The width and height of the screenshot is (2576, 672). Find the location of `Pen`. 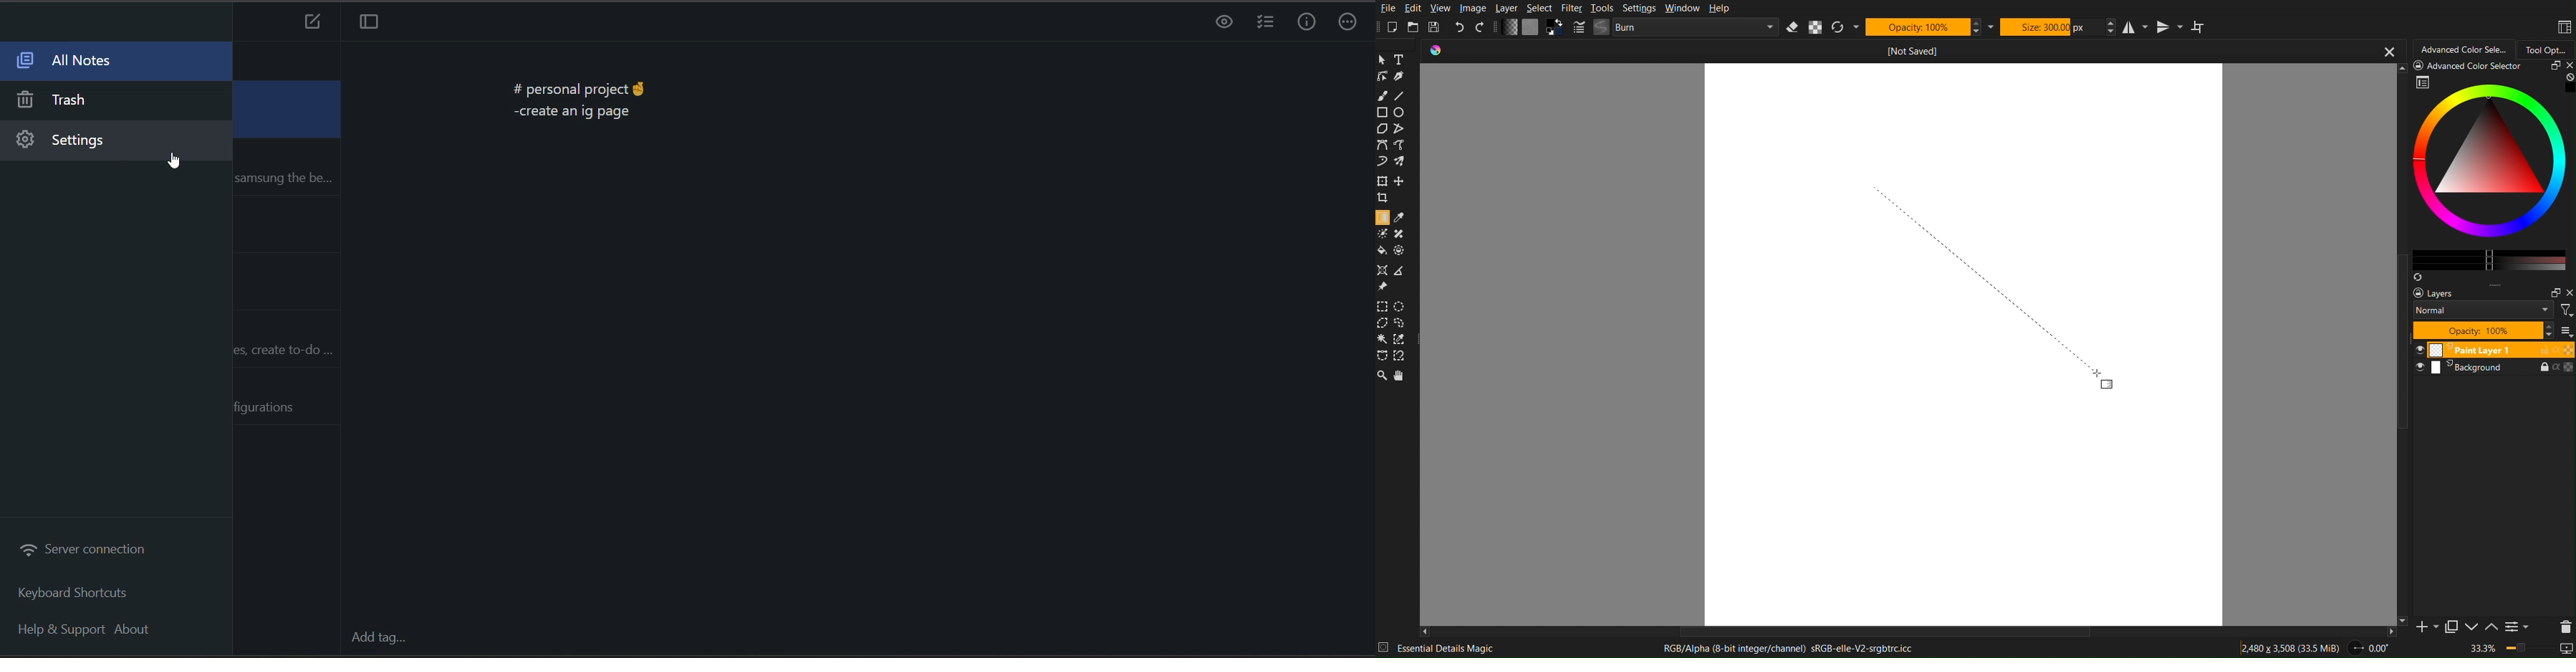

Pen is located at coordinates (1402, 76).